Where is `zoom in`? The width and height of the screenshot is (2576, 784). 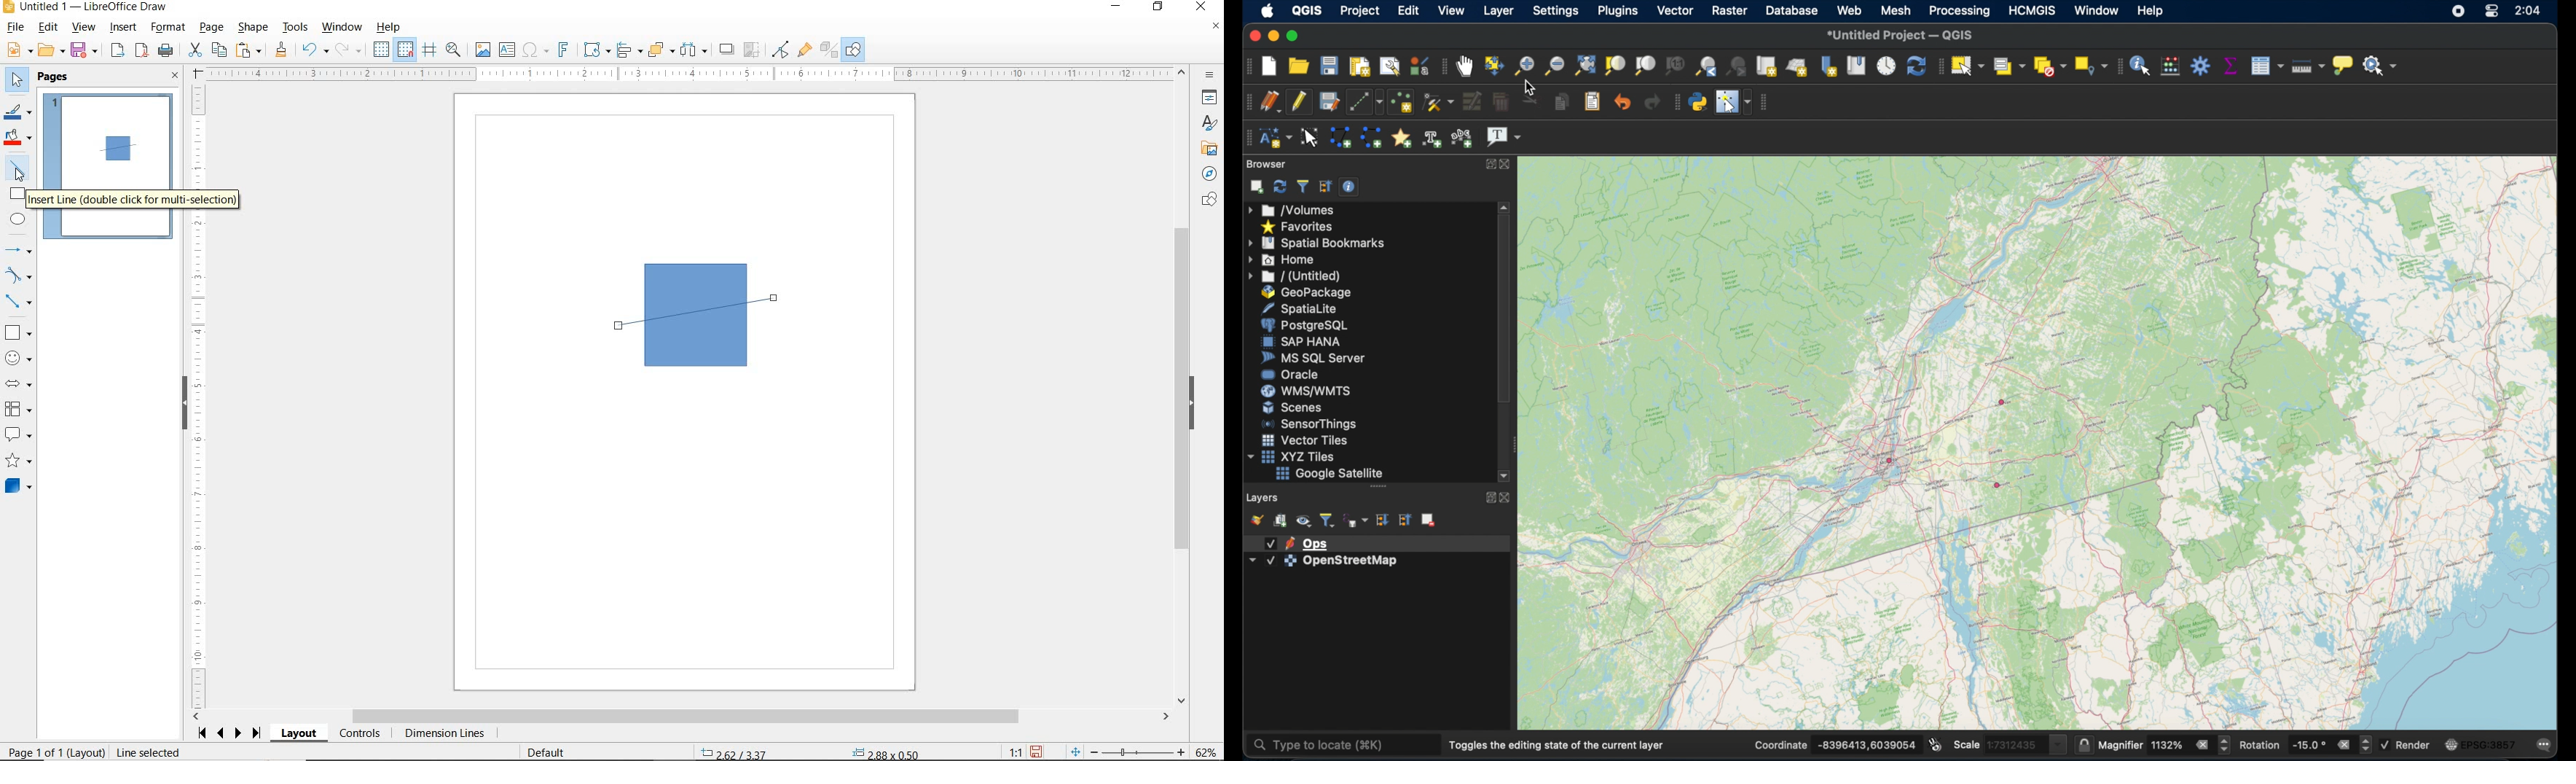
zoom in is located at coordinates (1522, 66).